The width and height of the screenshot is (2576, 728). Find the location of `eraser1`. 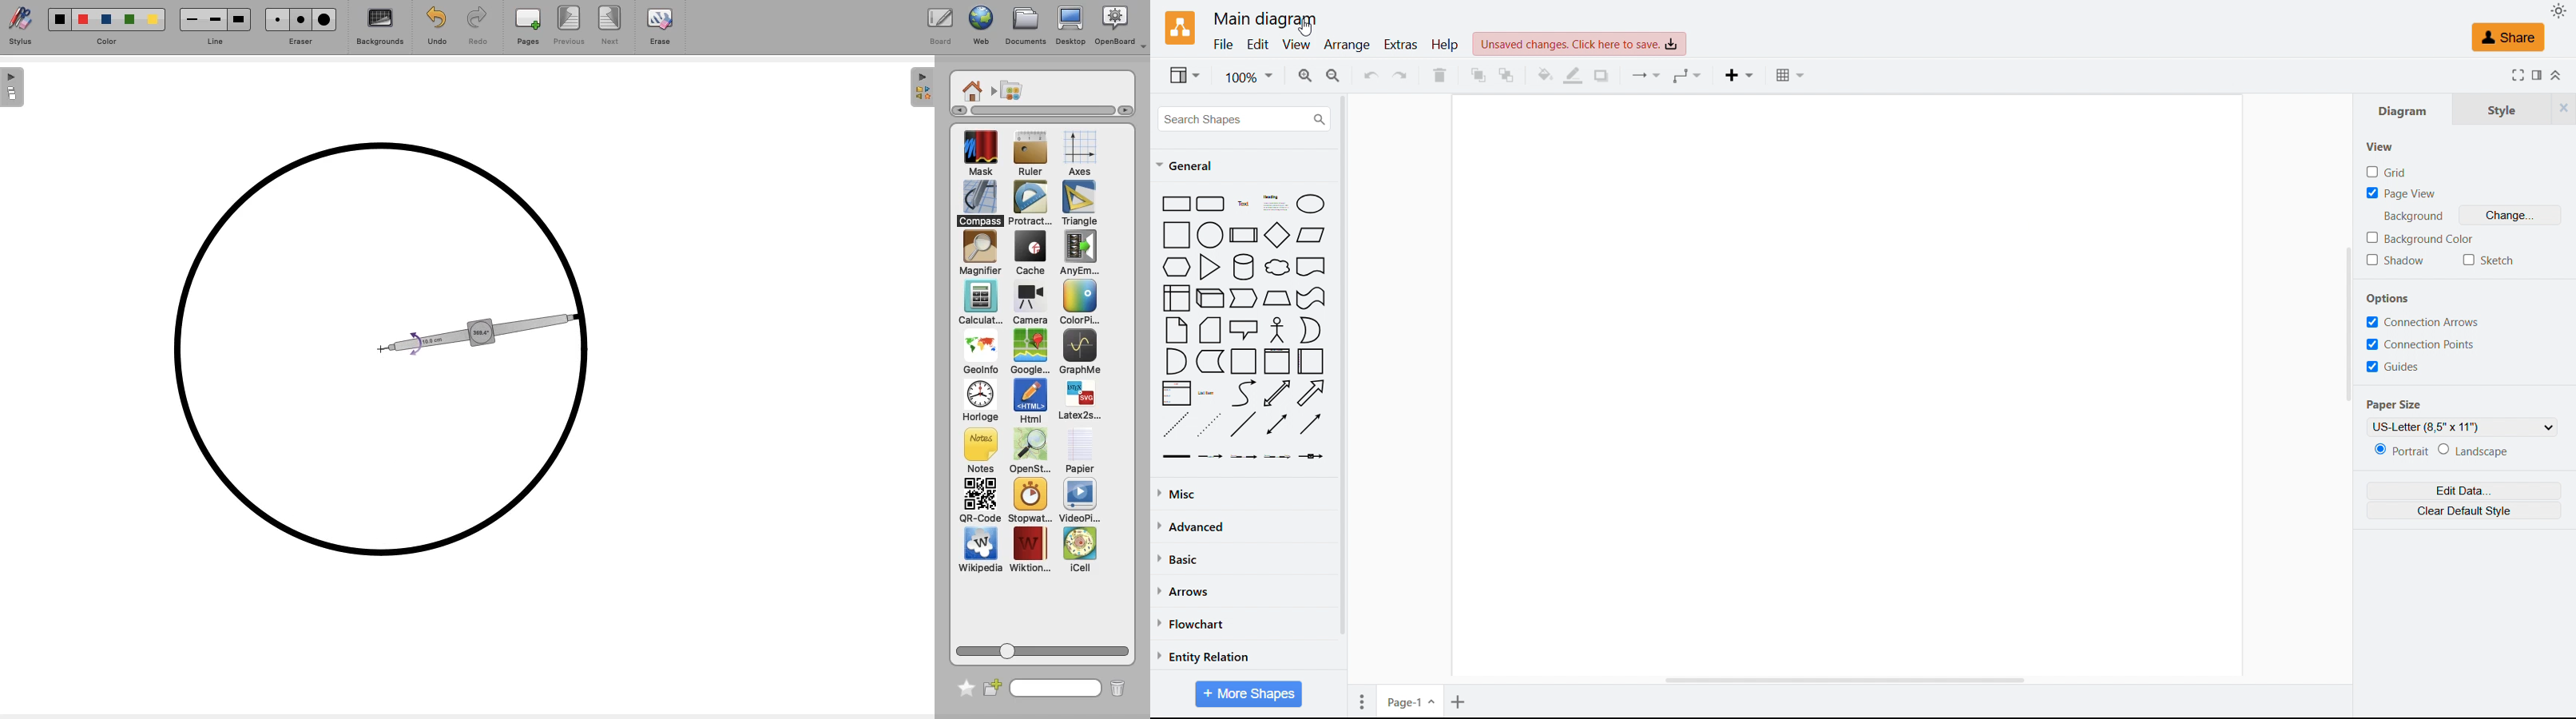

eraser1 is located at coordinates (276, 19).